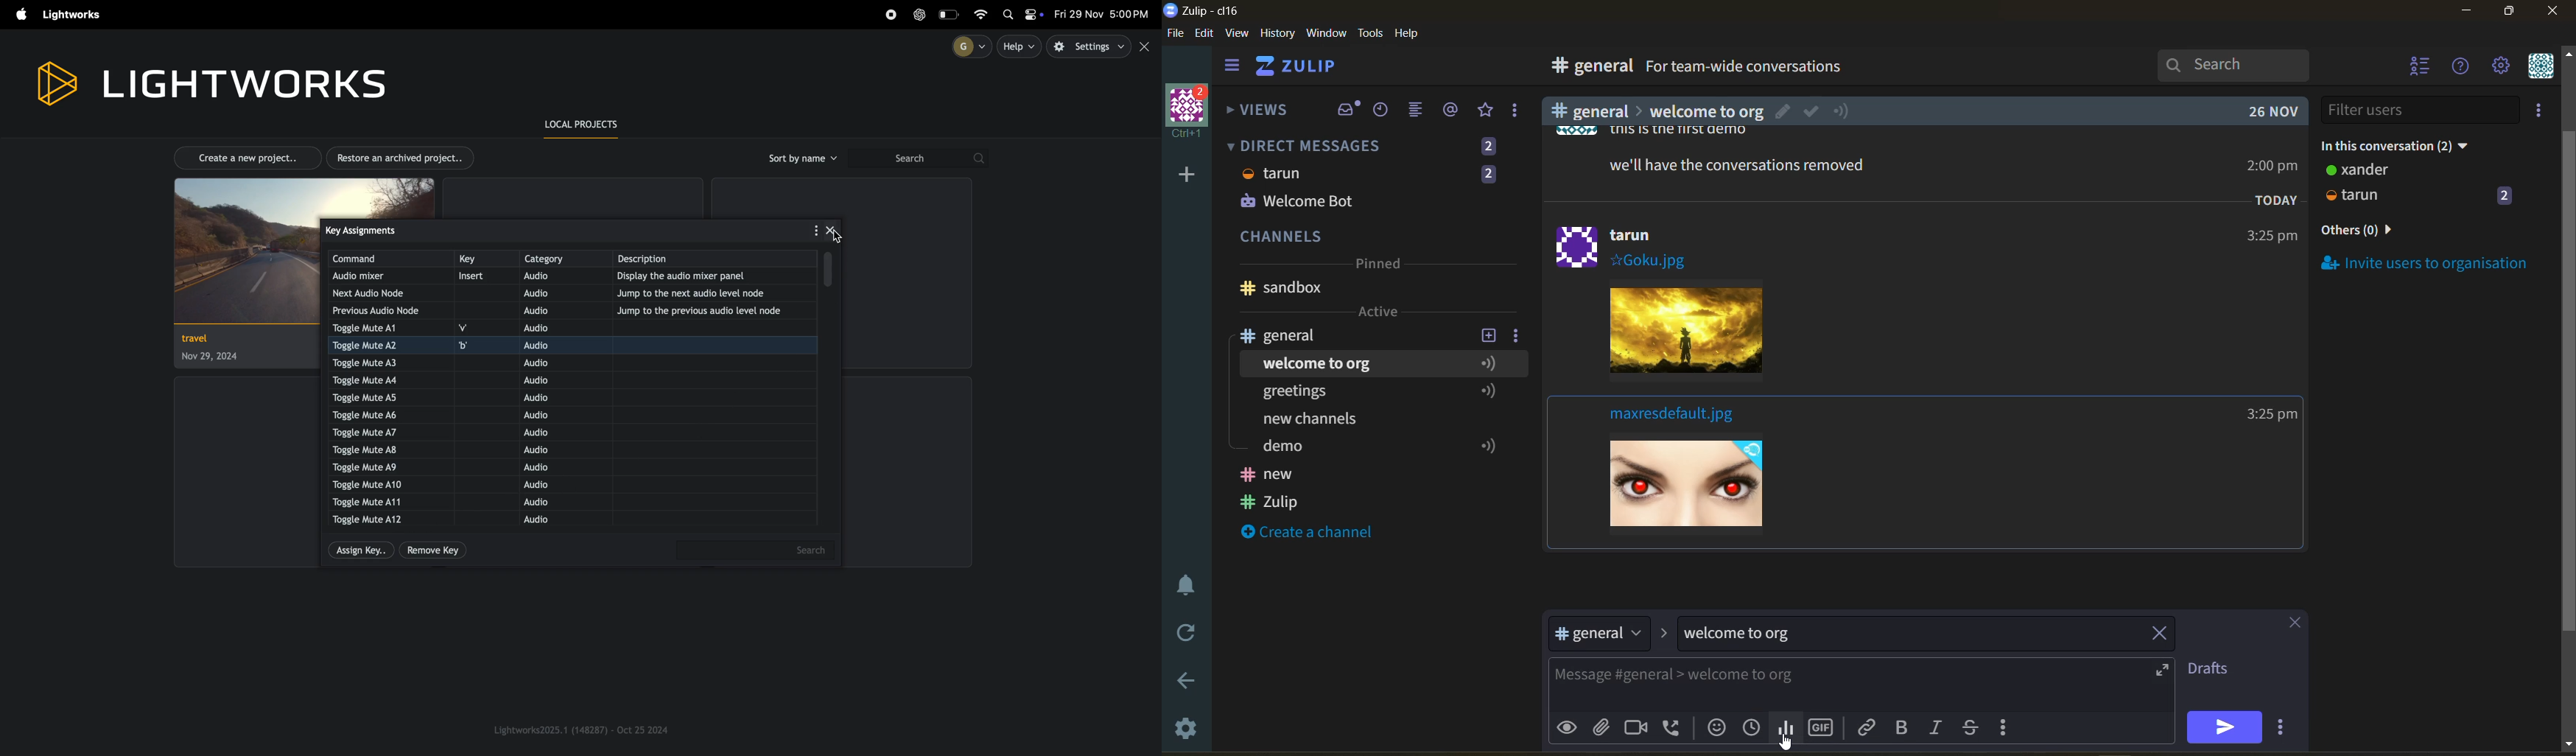 The width and height of the screenshot is (2576, 756). I want to click on toggle mute A3, so click(383, 362).